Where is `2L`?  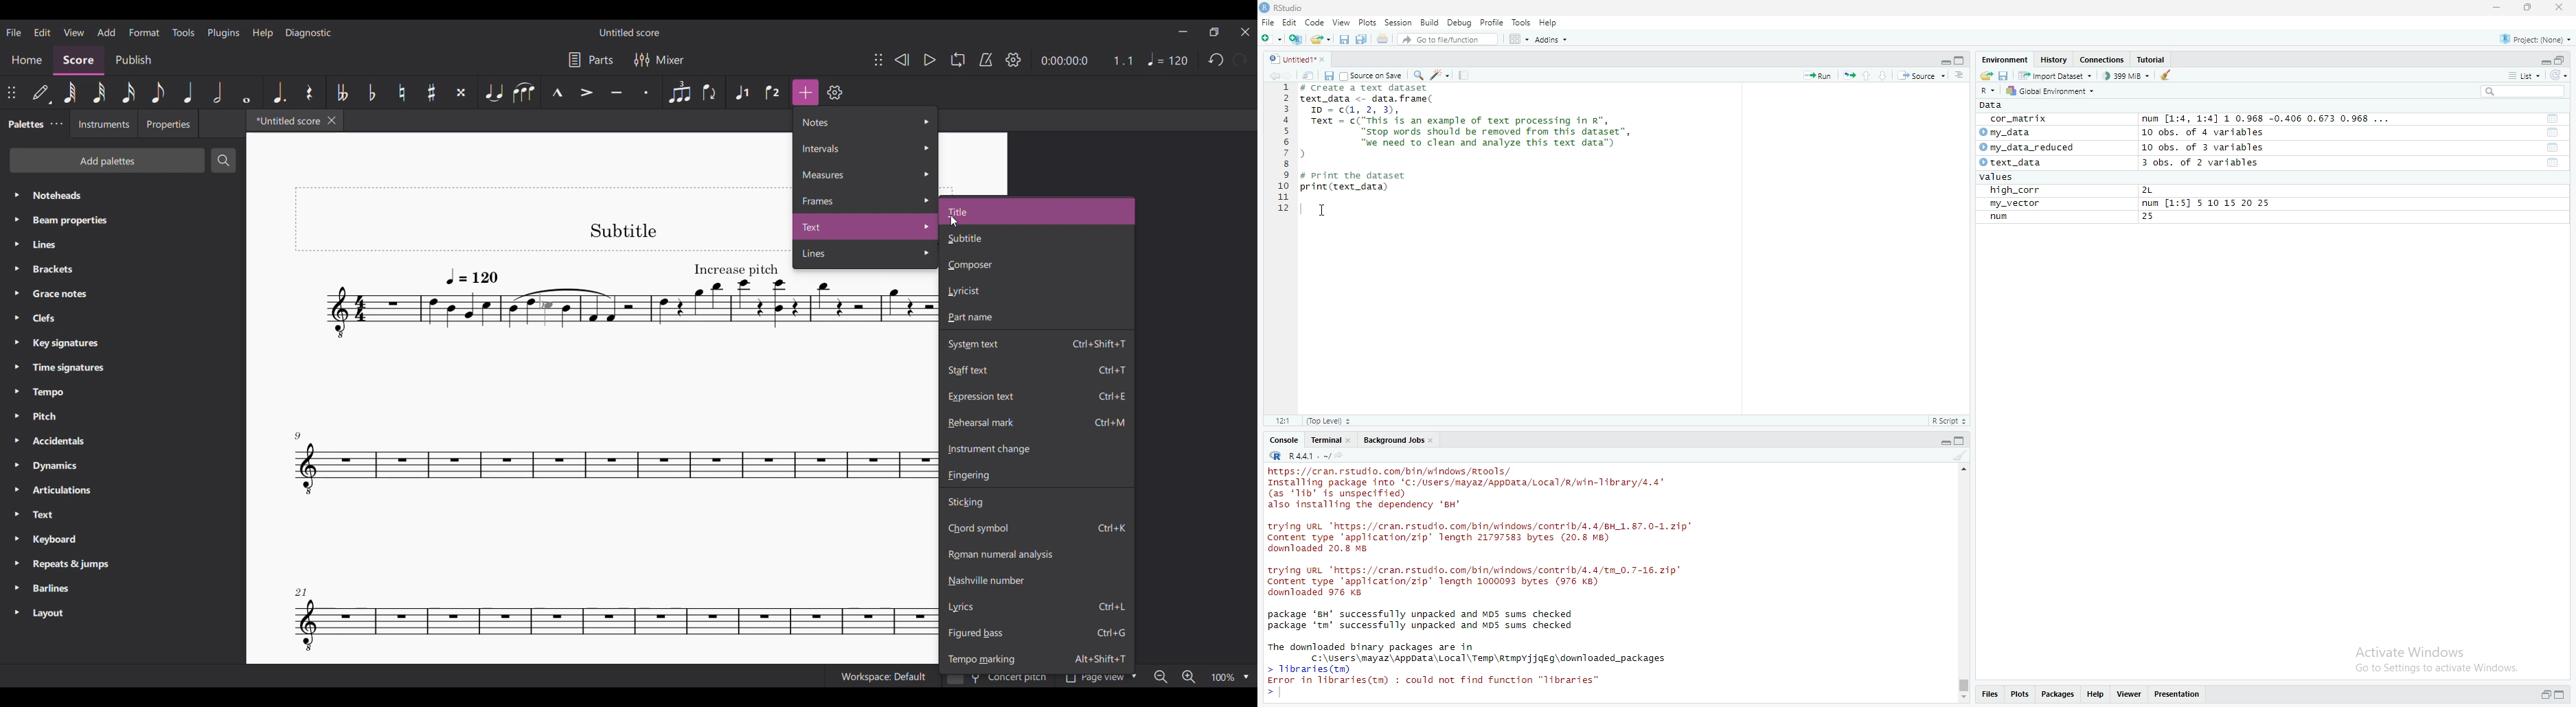 2L is located at coordinates (2147, 190).